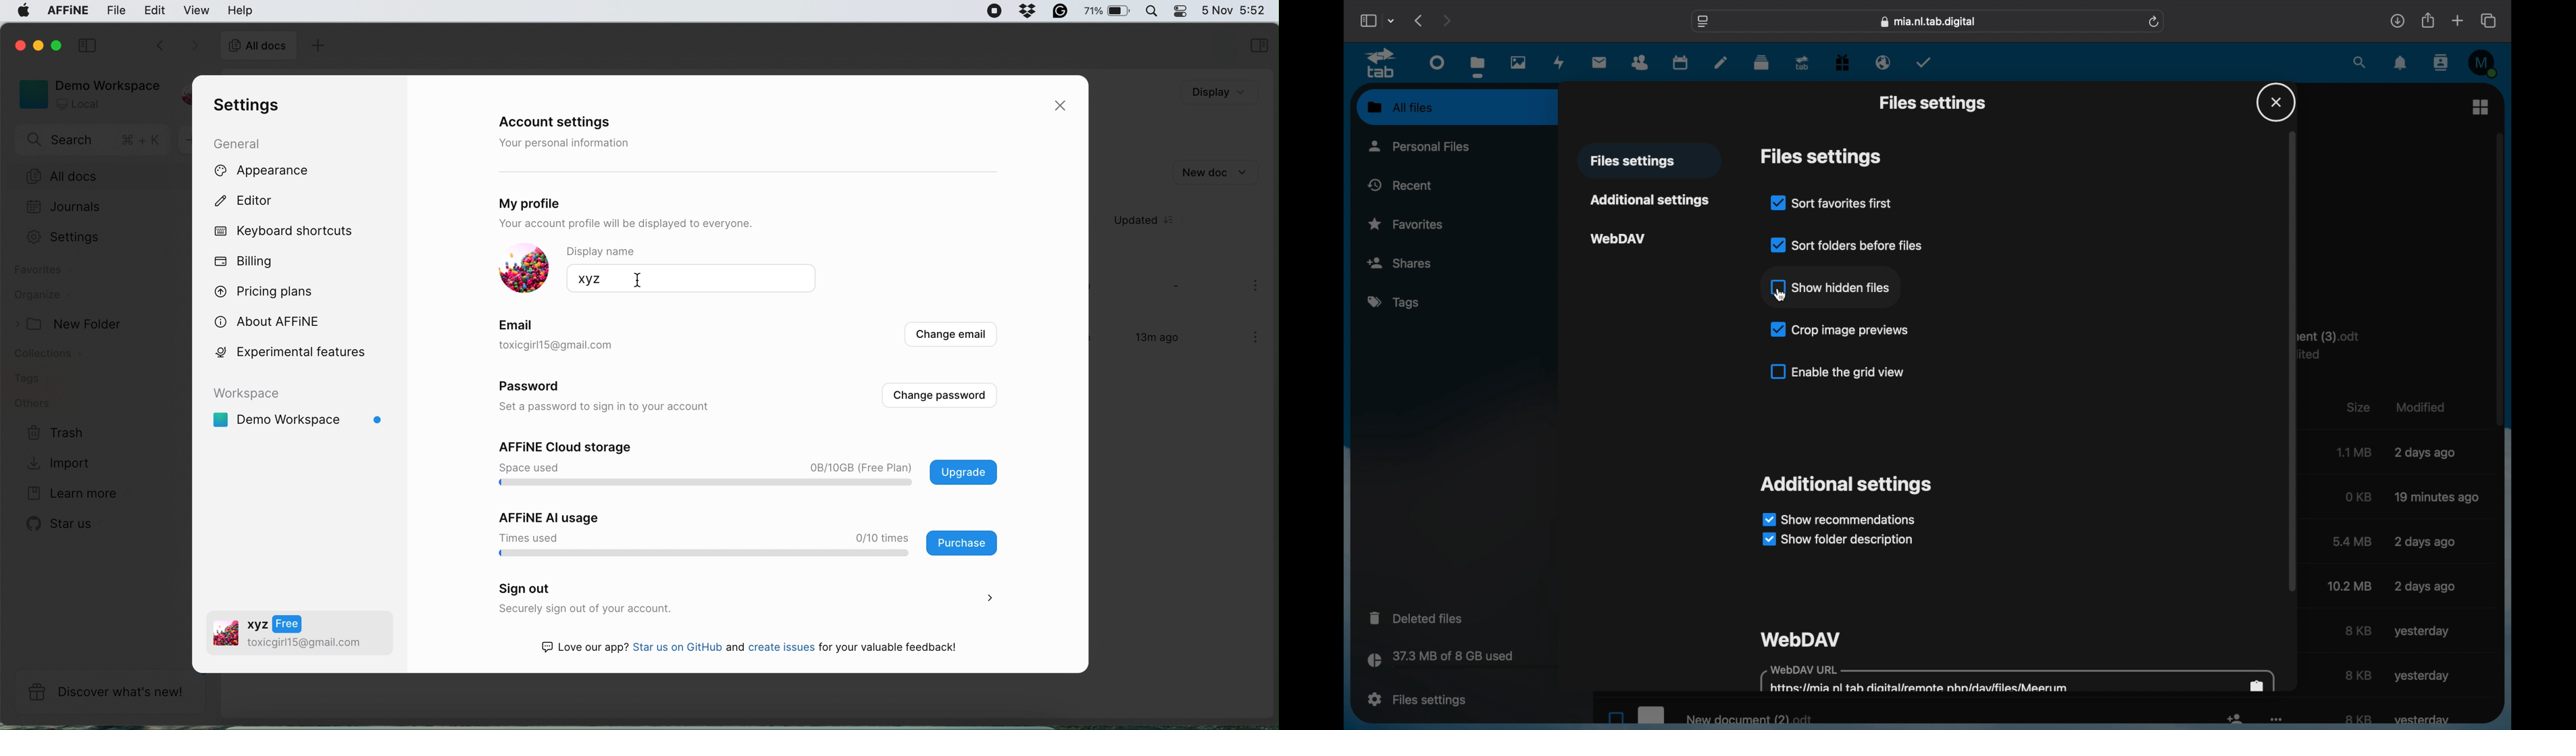 This screenshot has height=756, width=2576. Describe the element at coordinates (1405, 263) in the screenshot. I see `shares` at that location.